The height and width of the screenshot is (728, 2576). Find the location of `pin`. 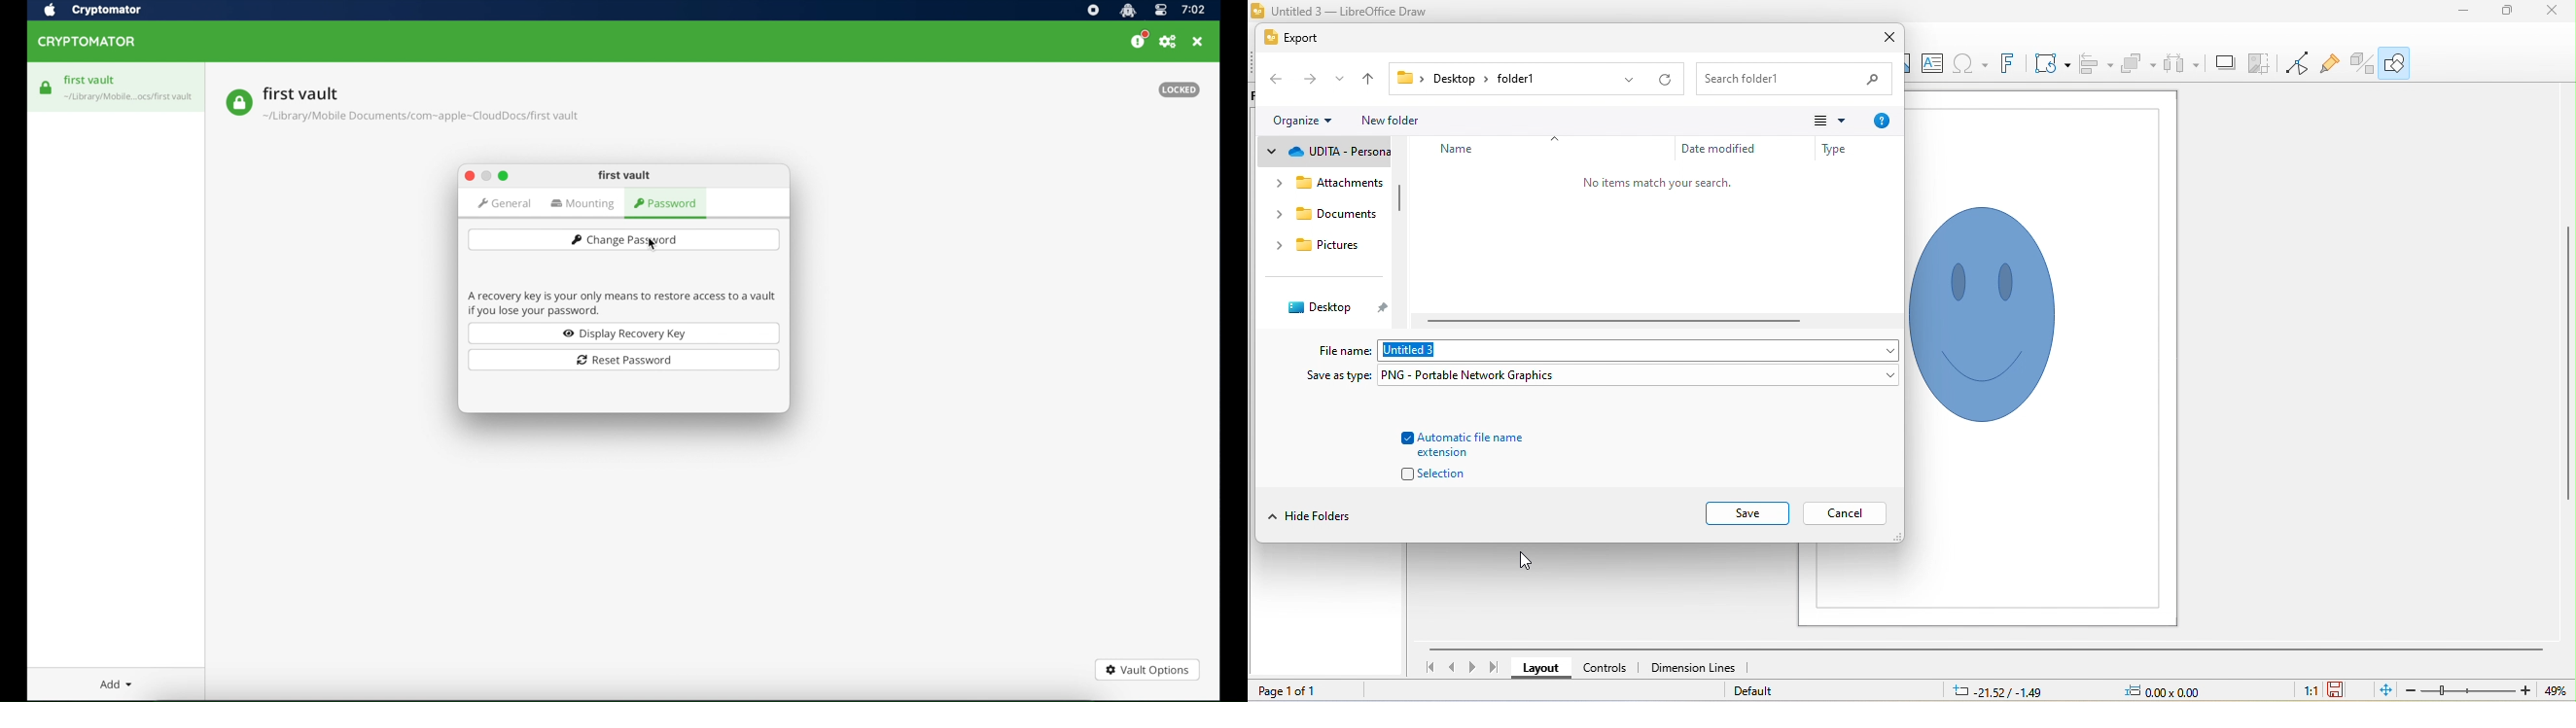

pin is located at coordinates (1386, 310).